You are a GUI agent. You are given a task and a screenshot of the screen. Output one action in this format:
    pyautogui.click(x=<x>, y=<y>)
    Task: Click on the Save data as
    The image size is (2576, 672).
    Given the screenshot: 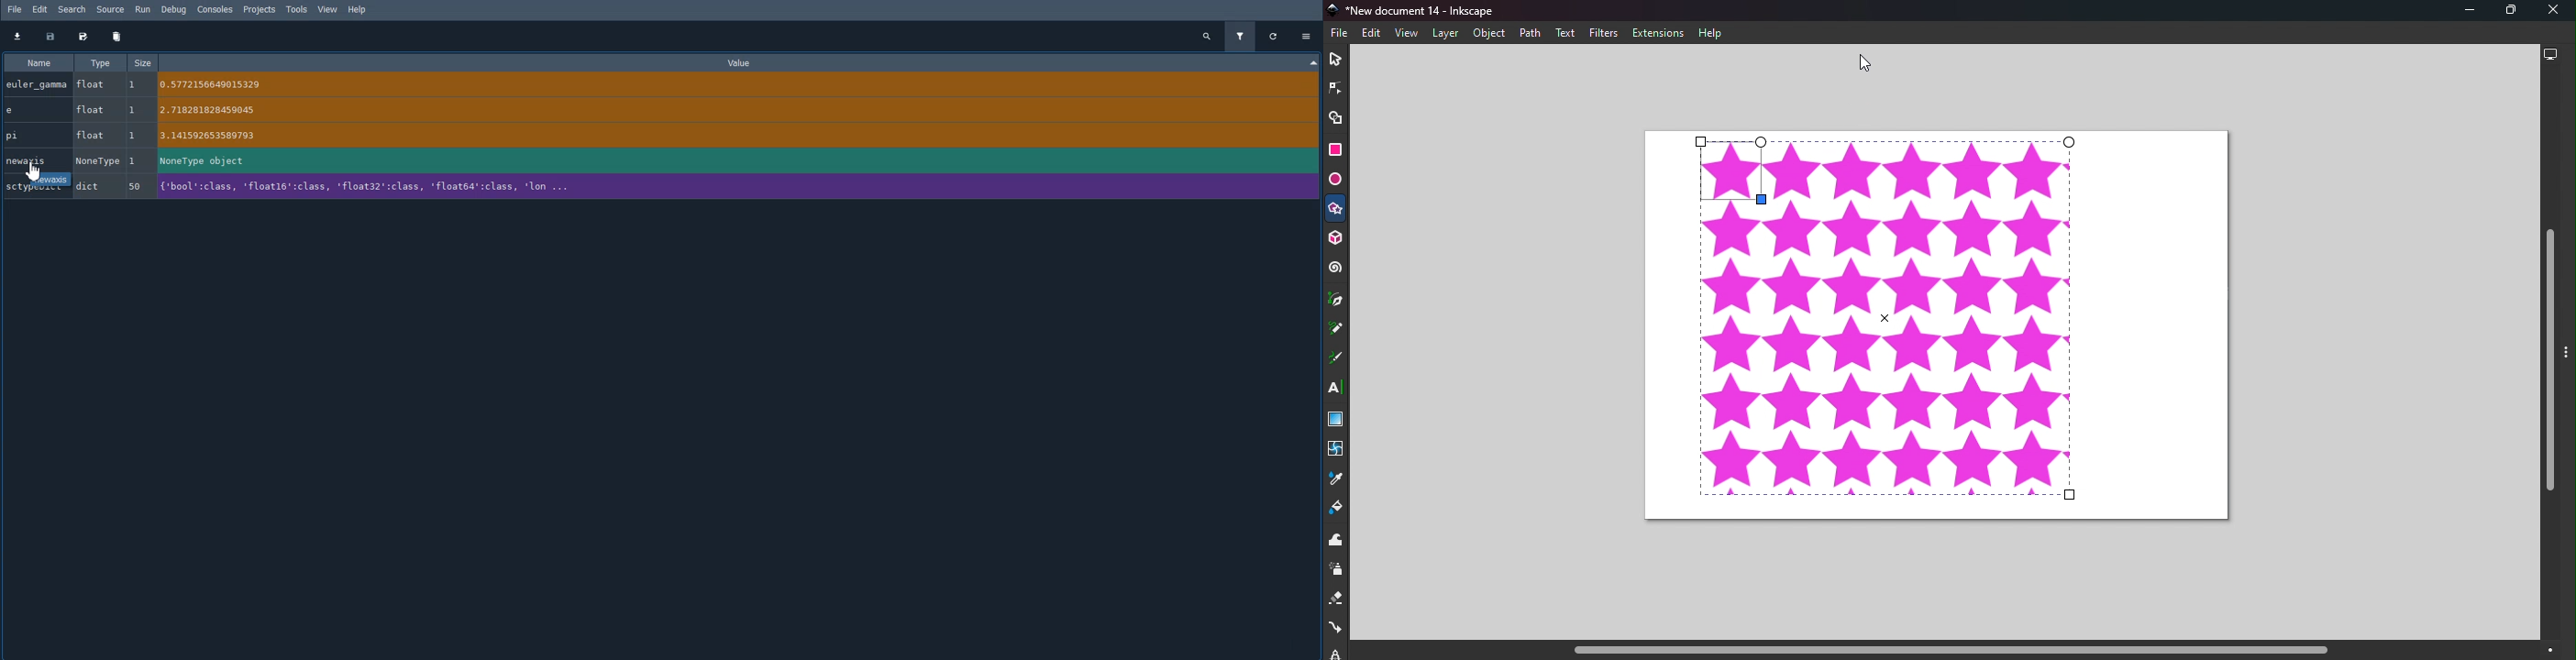 What is the action you would take?
    pyautogui.click(x=83, y=38)
    